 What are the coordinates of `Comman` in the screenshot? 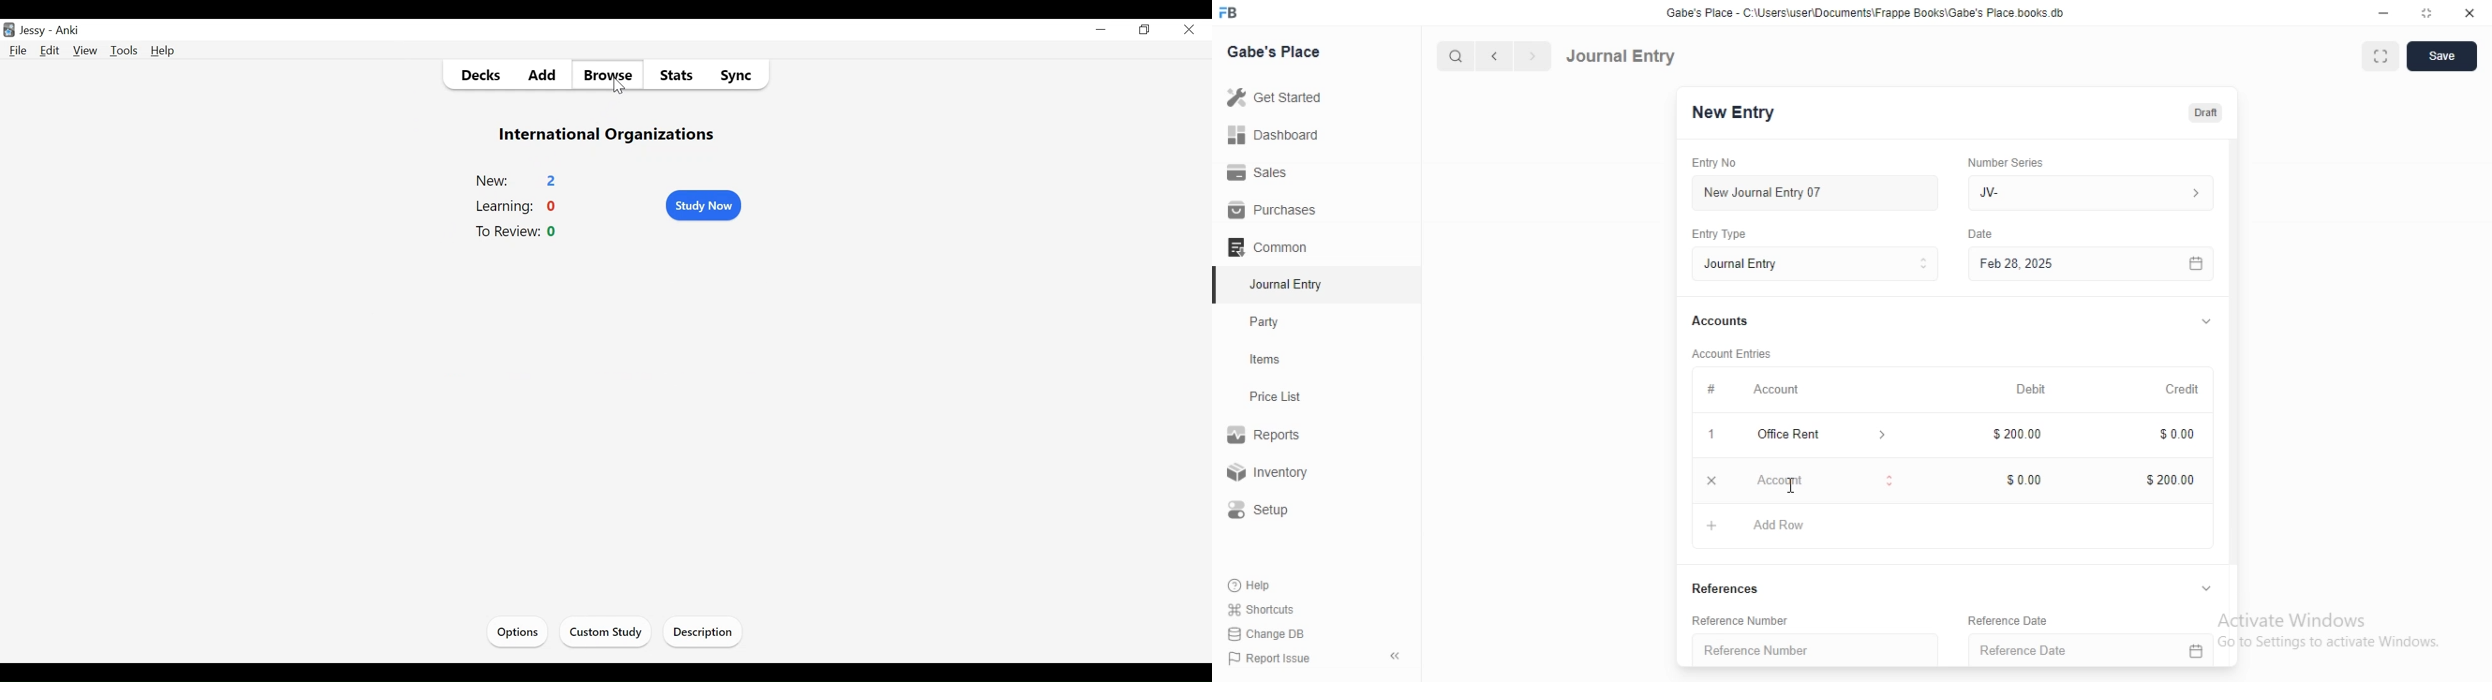 It's located at (1261, 247).